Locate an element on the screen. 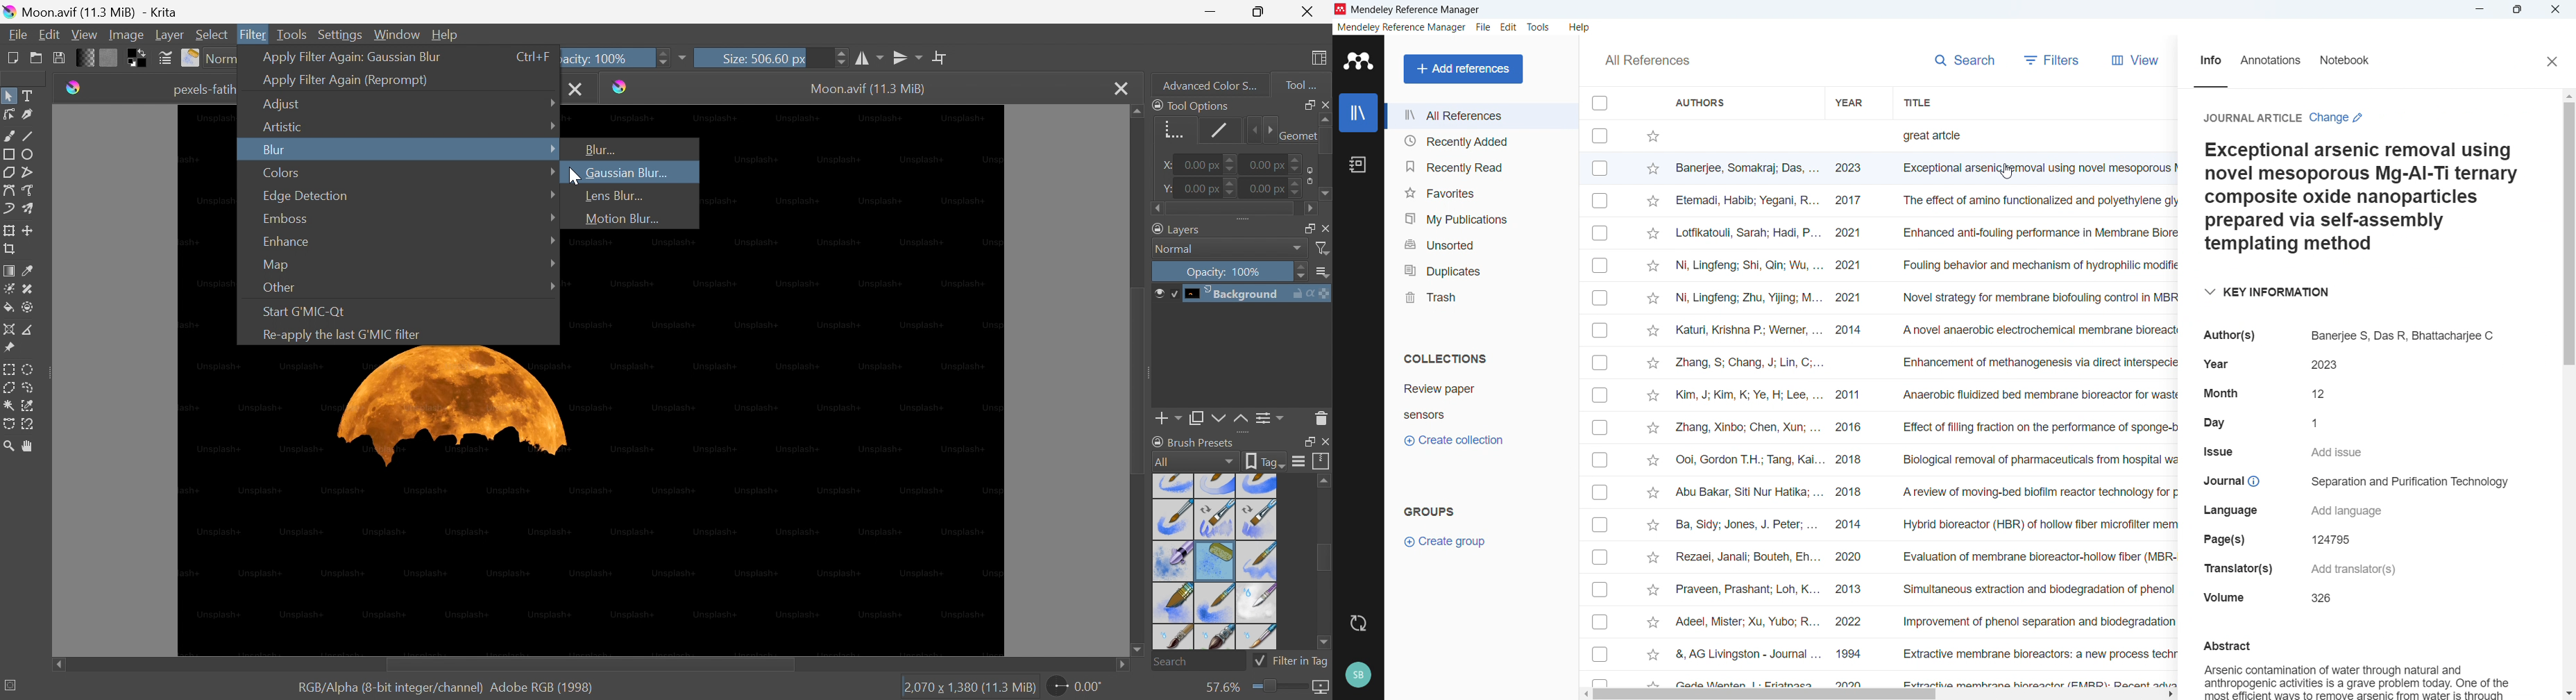  Patch tool is located at coordinates (27, 290).